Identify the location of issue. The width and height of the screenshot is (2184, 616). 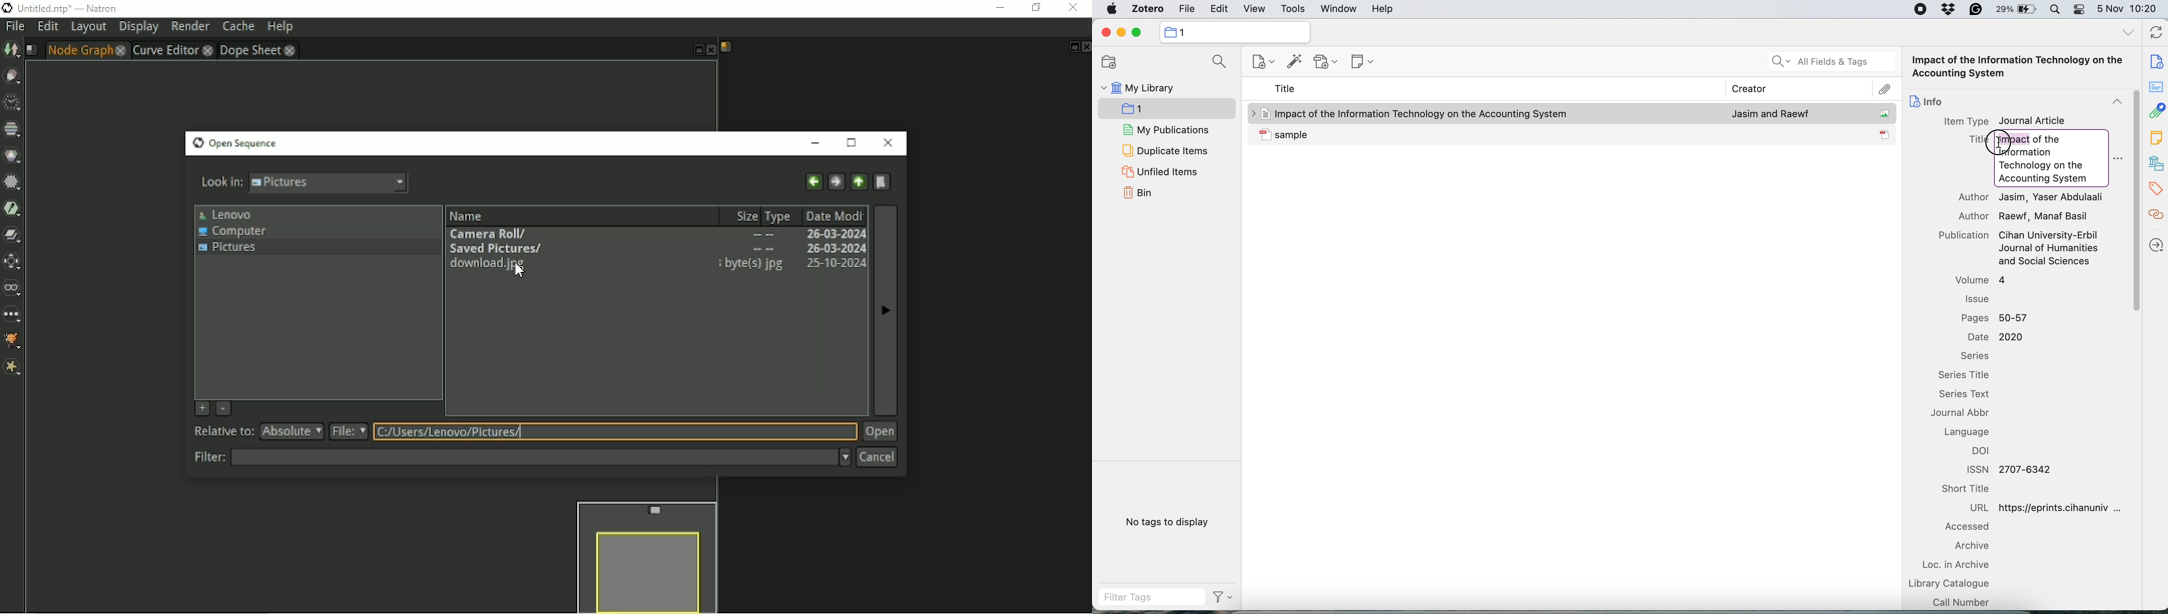
(1978, 299).